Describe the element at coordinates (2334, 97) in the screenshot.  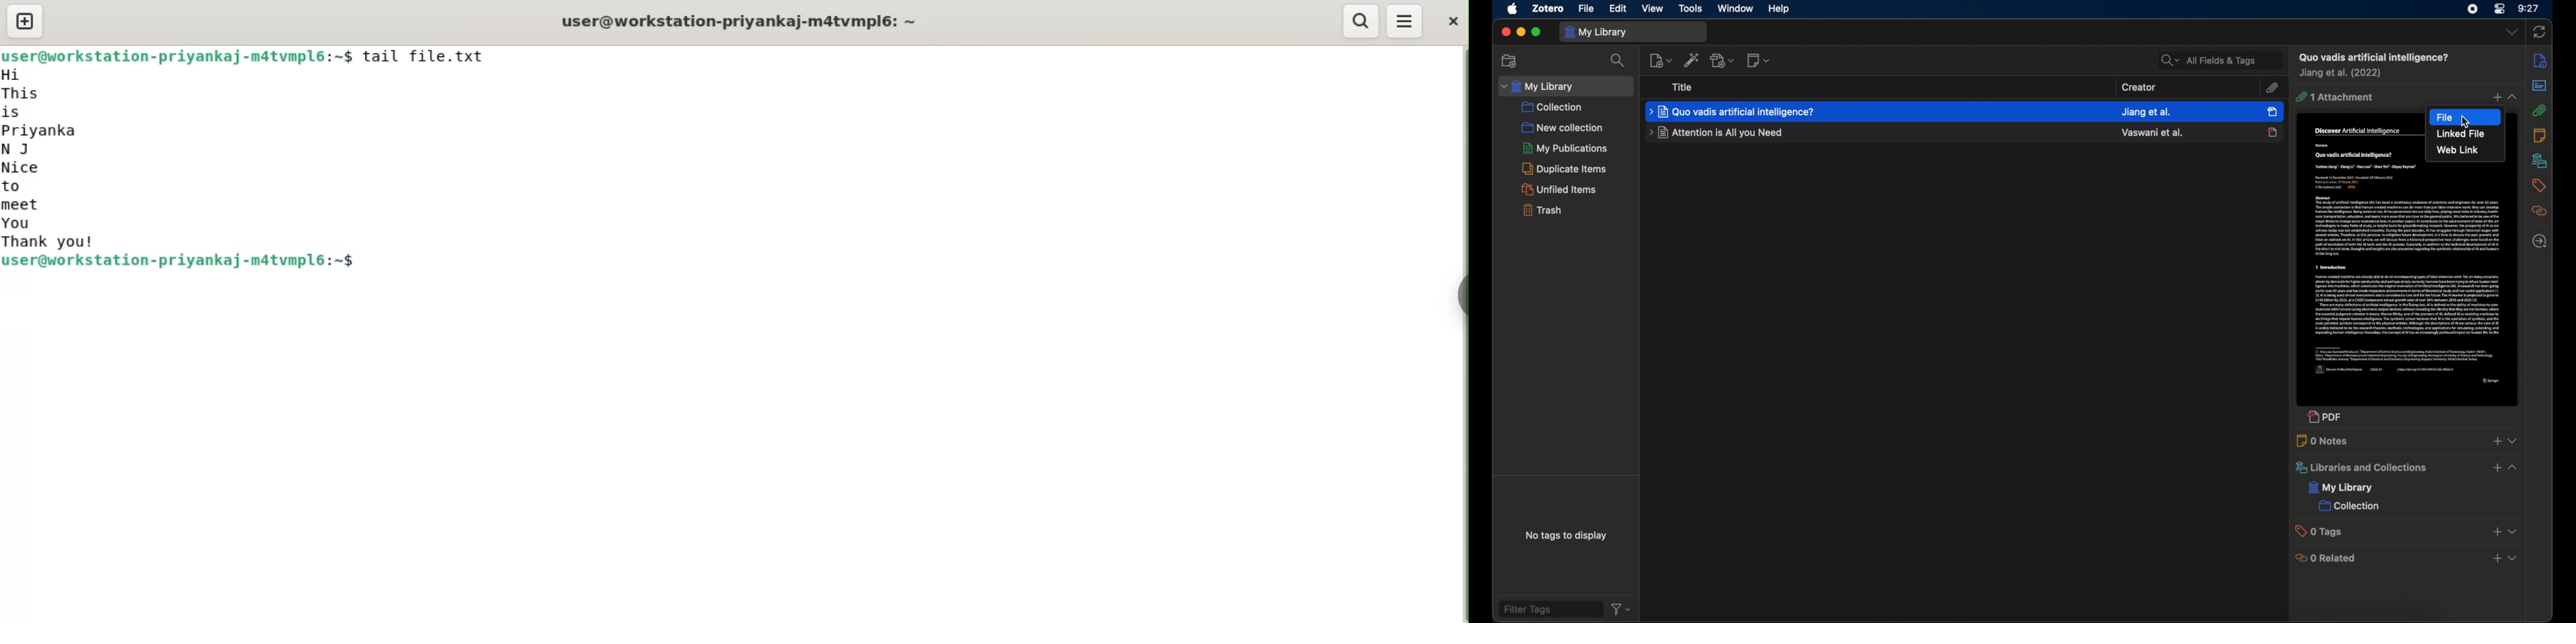
I see `1 attachment` at that location.